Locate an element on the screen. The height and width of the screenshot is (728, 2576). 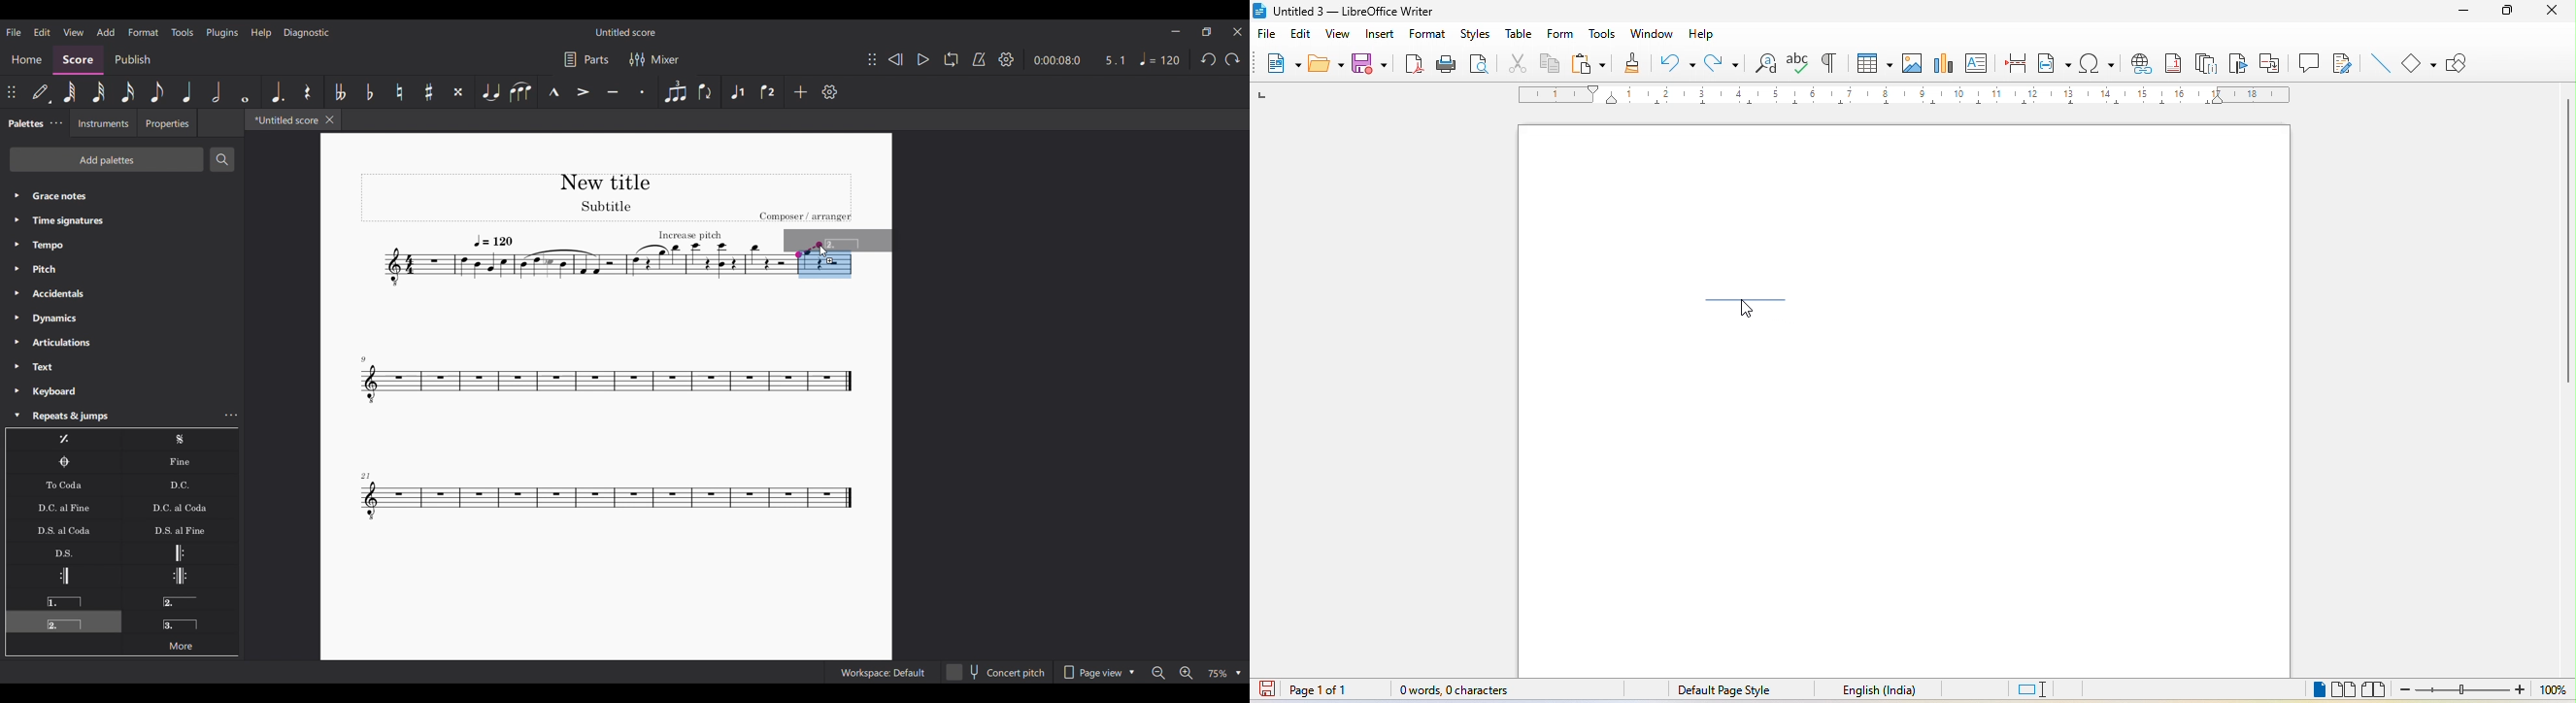
open is located at coordinates (1322, 65).